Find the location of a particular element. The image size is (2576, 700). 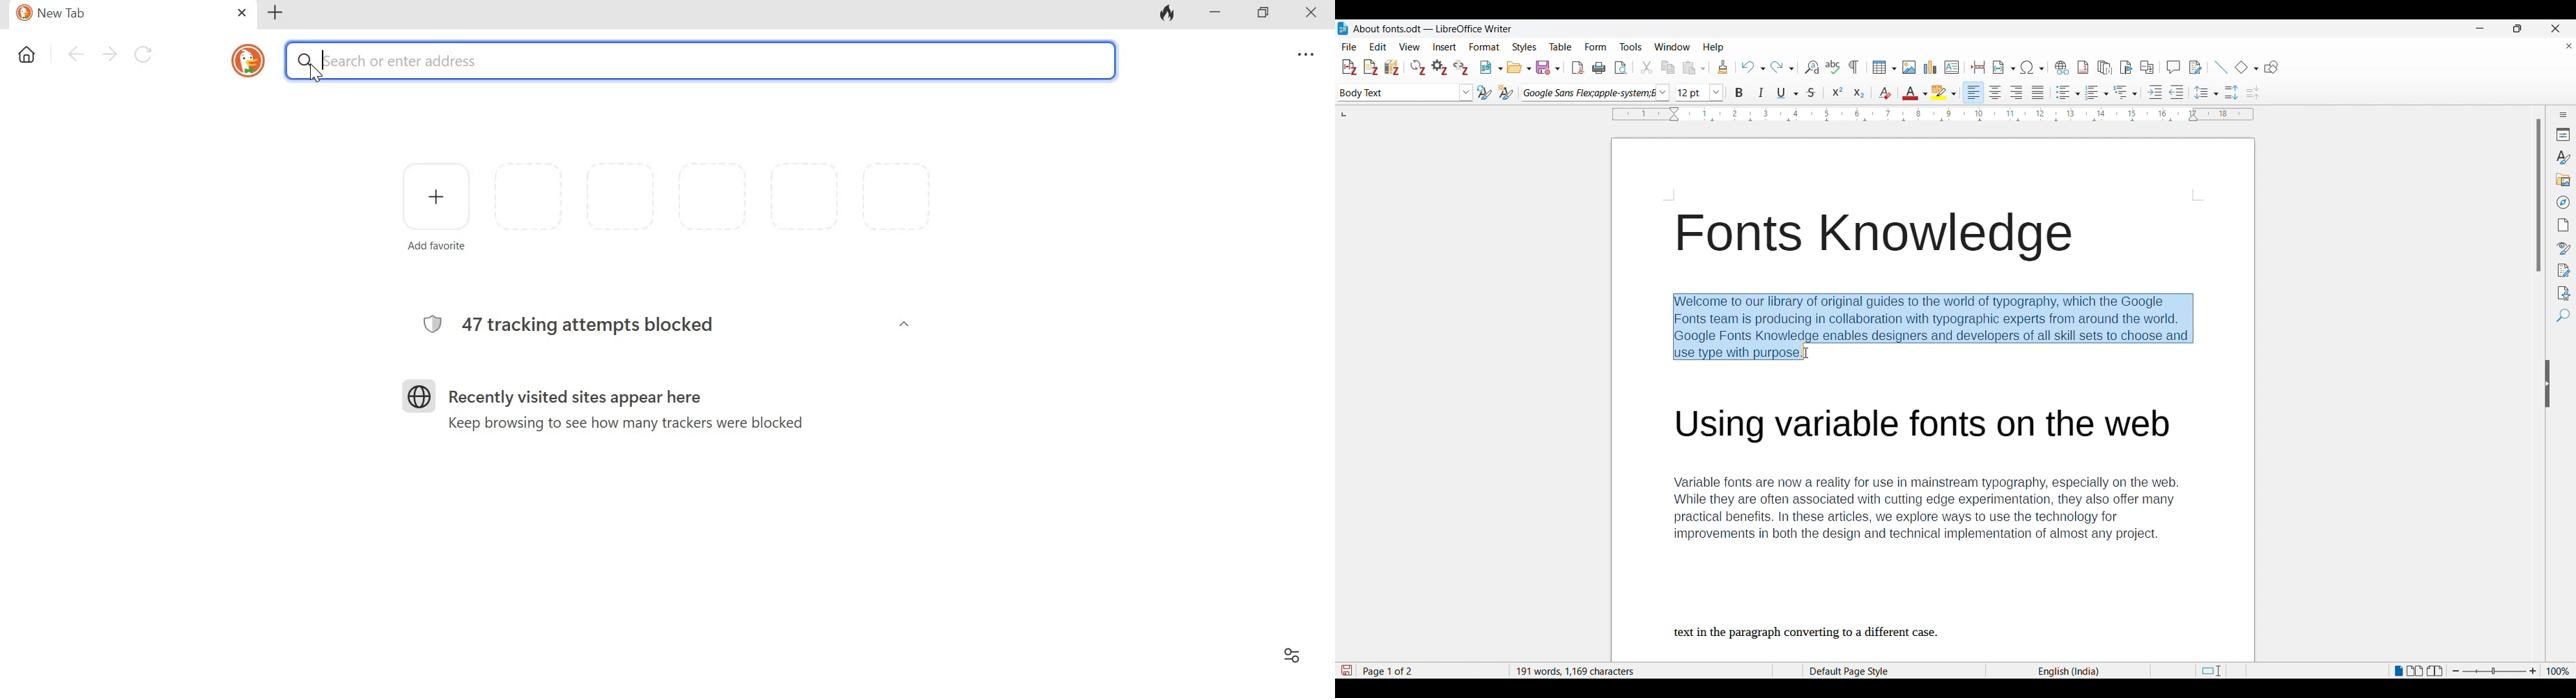

Paragraph selected by cursor is located at coordinates (1932, 326).